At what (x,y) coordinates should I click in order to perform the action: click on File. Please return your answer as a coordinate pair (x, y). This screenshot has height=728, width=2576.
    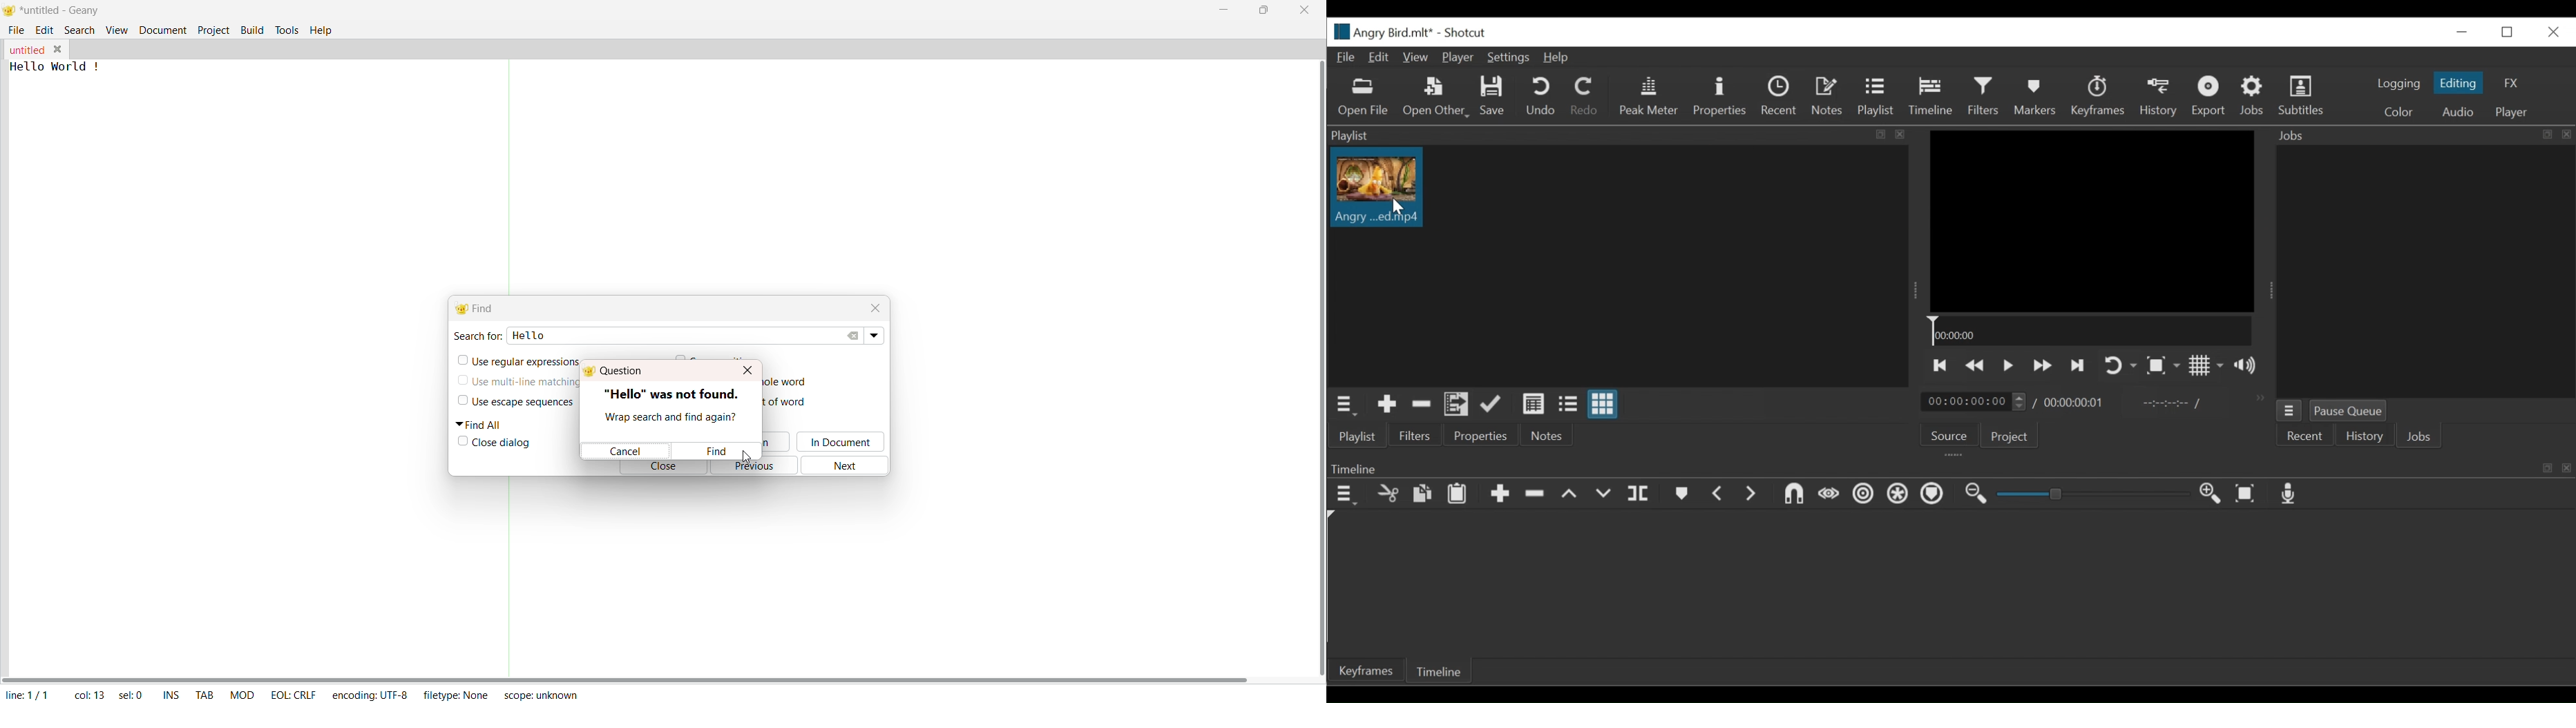
    Looking at the image, I should click on (1347, 58).